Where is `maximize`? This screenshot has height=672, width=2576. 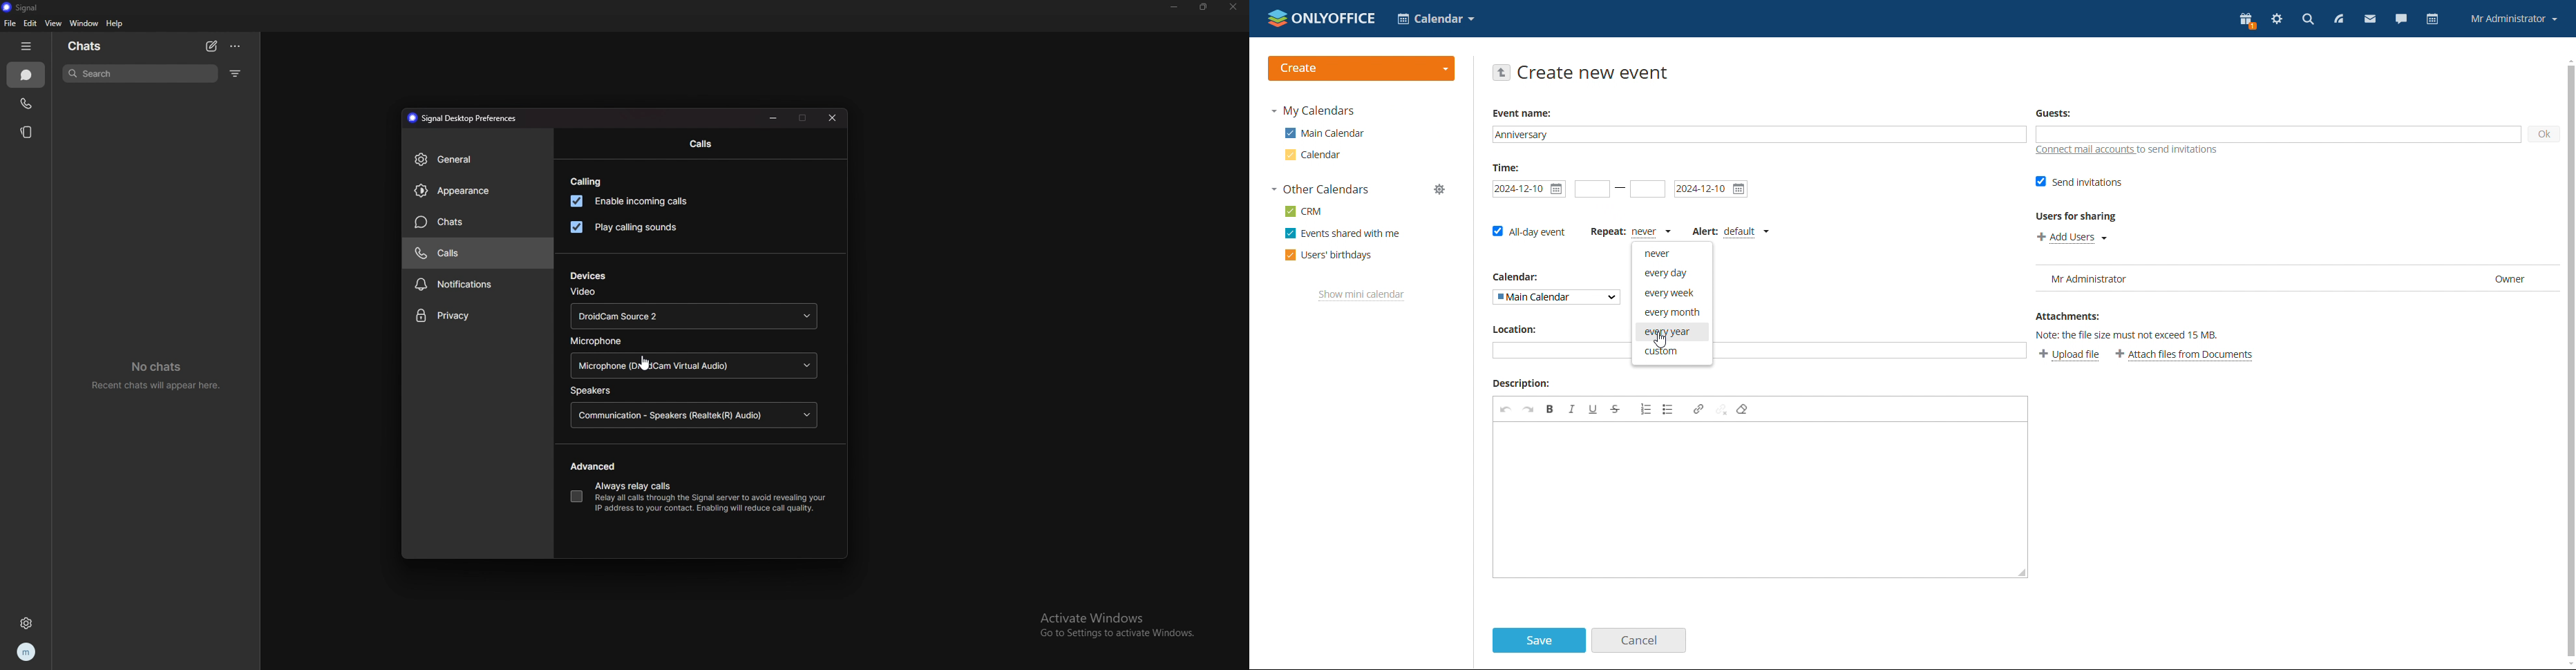
maximize is located at coordinates (803, 117).